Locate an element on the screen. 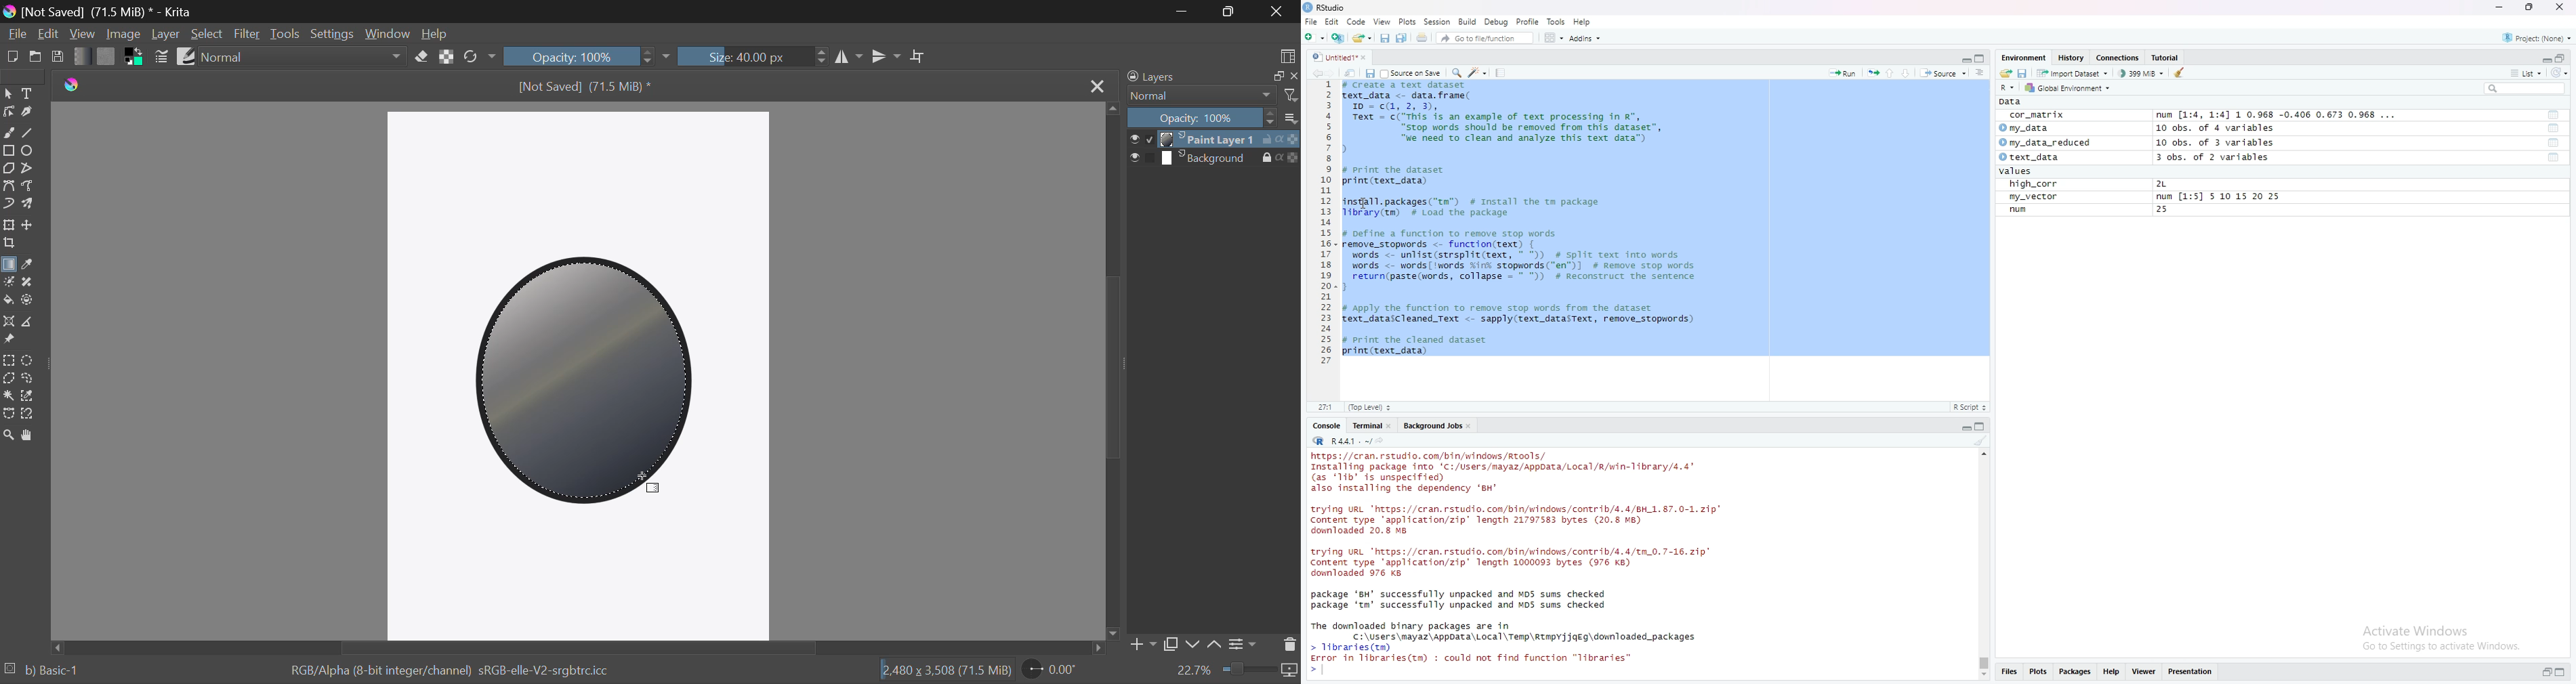 The width and height of the screenshot is (2576, 700). addins is located at coordinates (1587, 39).